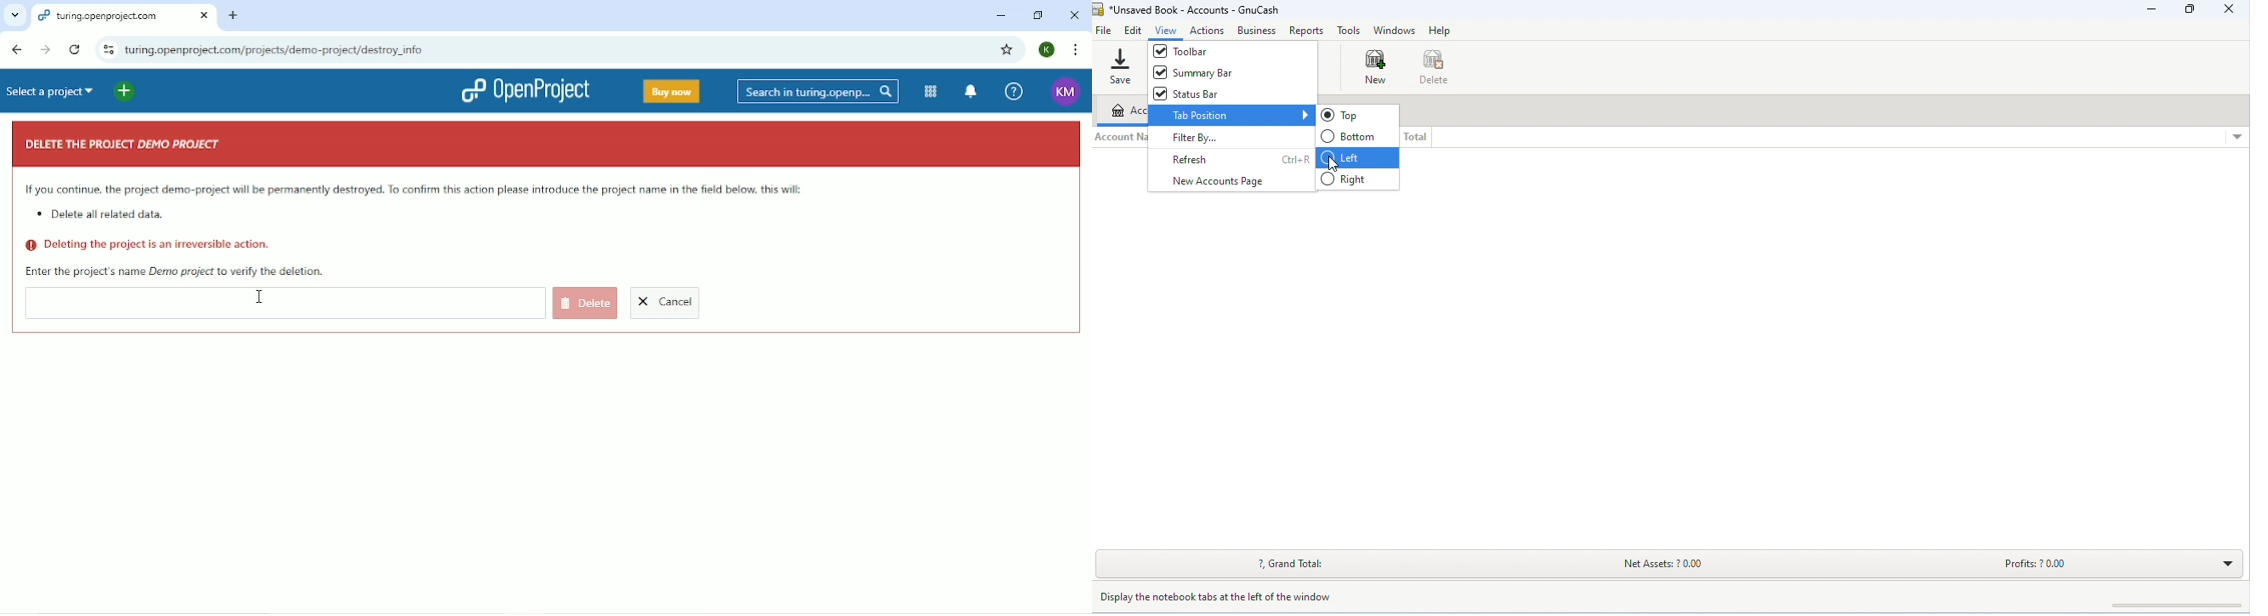 The height and width of the screenshot is (616, 2268). I want to click on KM, so click(1065, 93).